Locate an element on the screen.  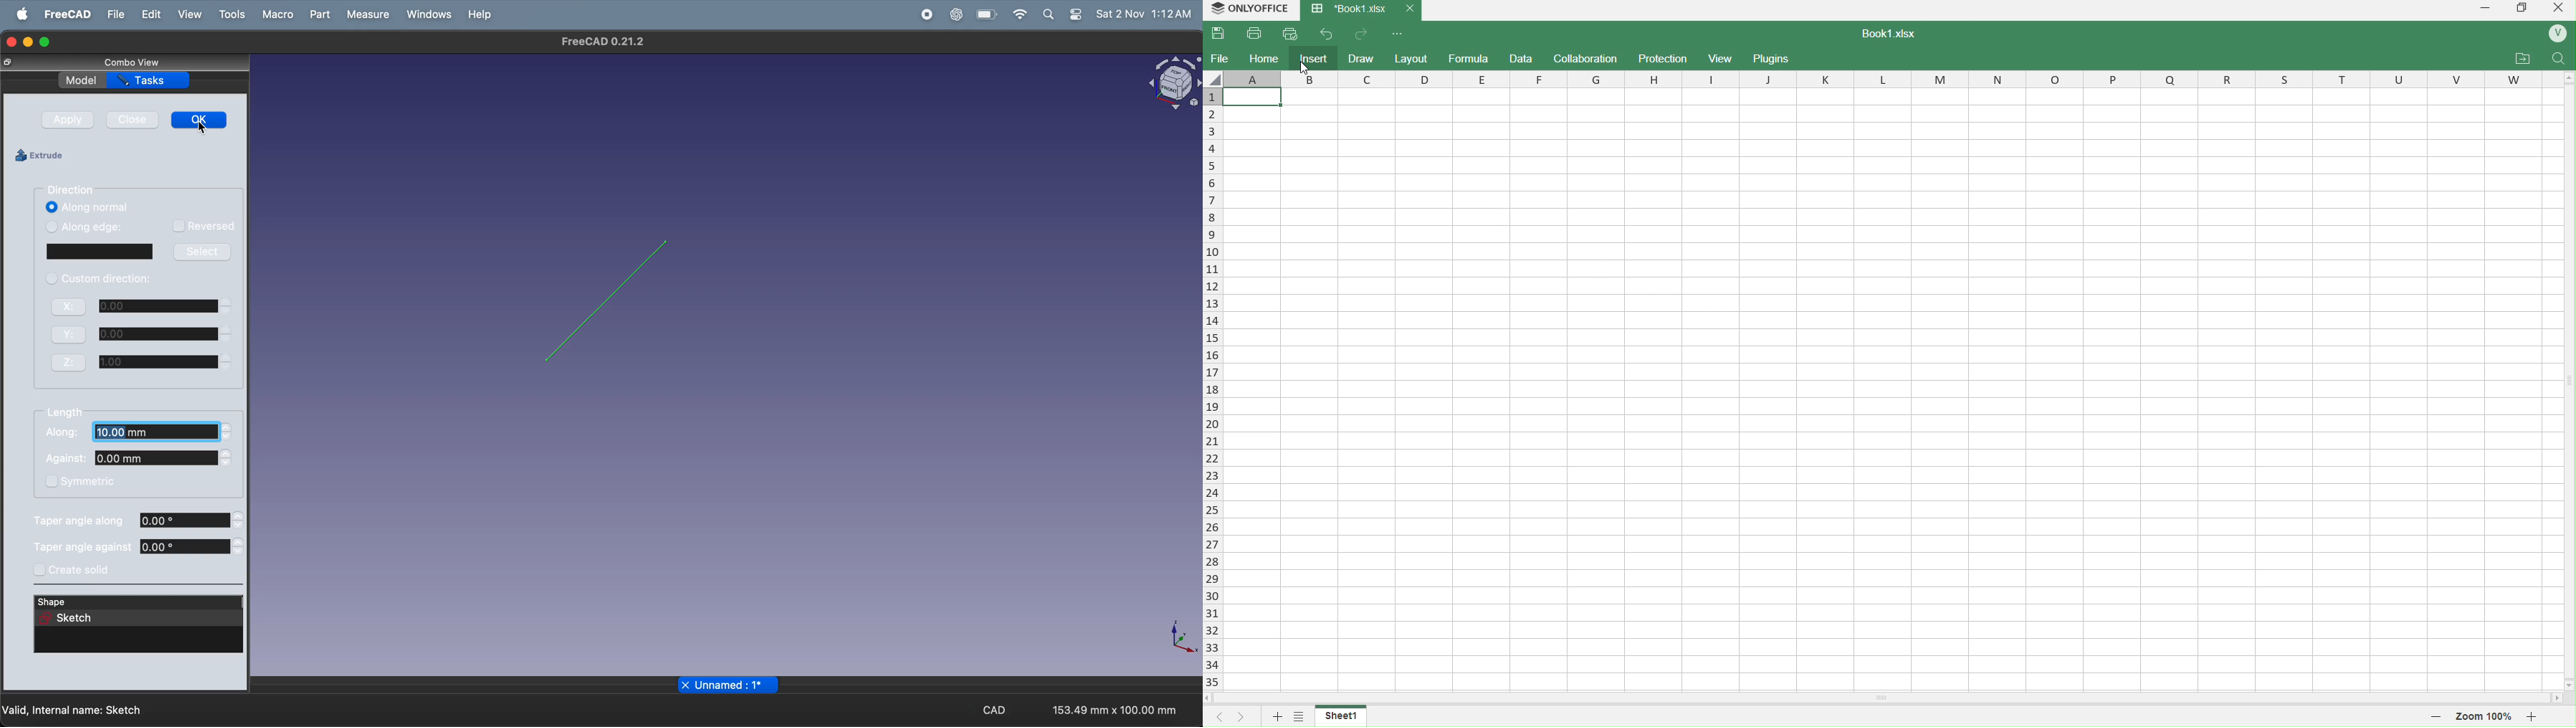
along edge is located at coordinates (92, 227).